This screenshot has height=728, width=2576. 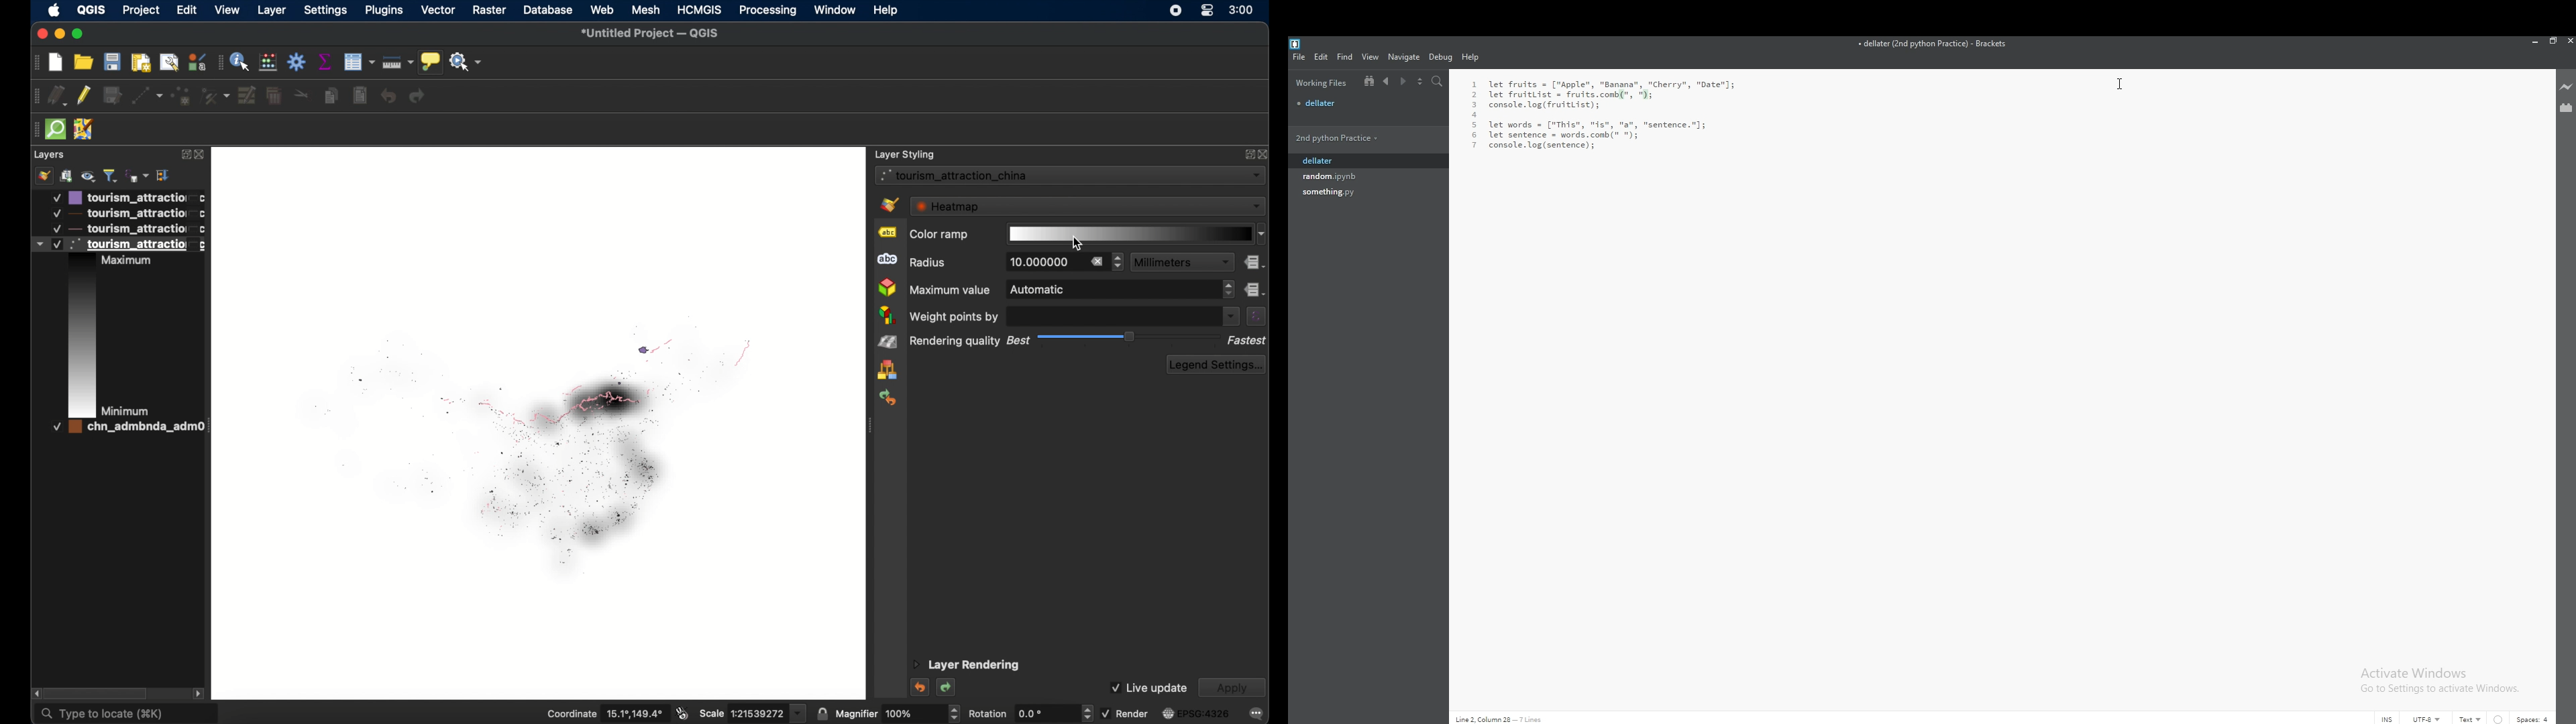 I want to click on show in file tree, so click(x=1366, y=82).